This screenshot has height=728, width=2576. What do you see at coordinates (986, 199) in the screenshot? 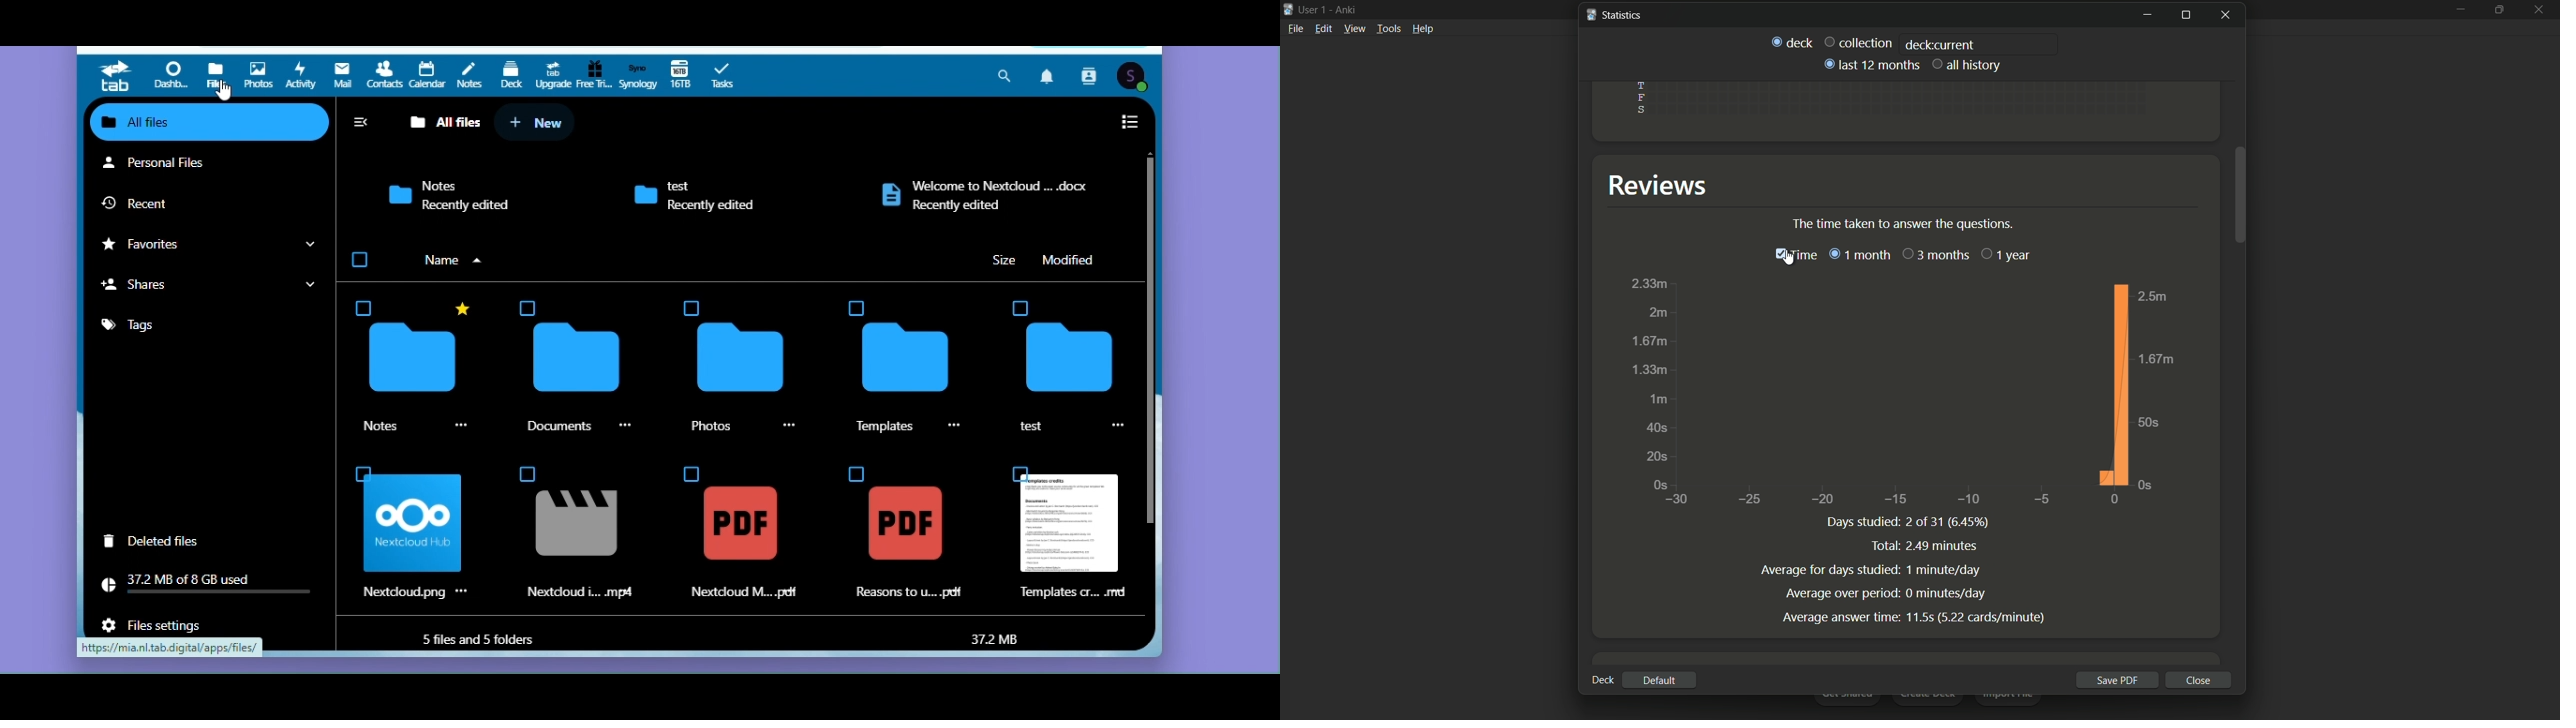
I see `Welcome to Nextcloud` at bounding box center [986, 199].